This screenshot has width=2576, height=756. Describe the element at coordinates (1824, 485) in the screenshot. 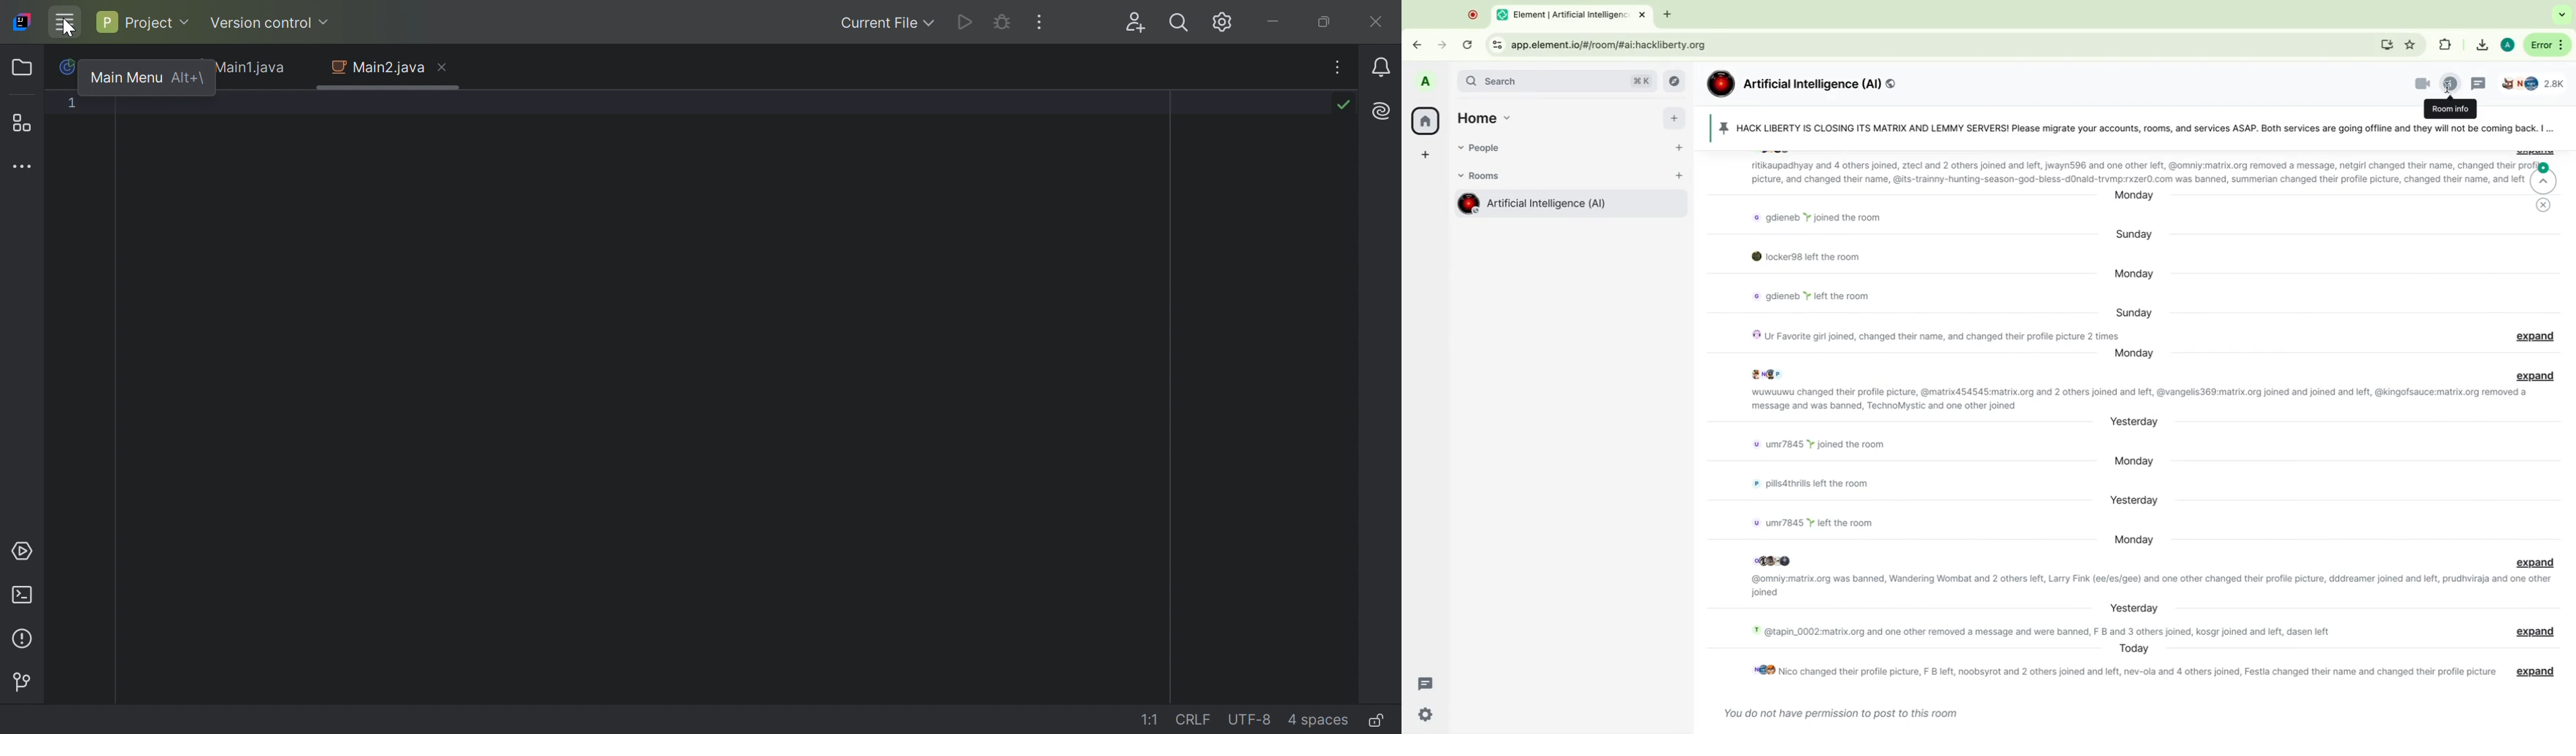

I see `message` at that location.